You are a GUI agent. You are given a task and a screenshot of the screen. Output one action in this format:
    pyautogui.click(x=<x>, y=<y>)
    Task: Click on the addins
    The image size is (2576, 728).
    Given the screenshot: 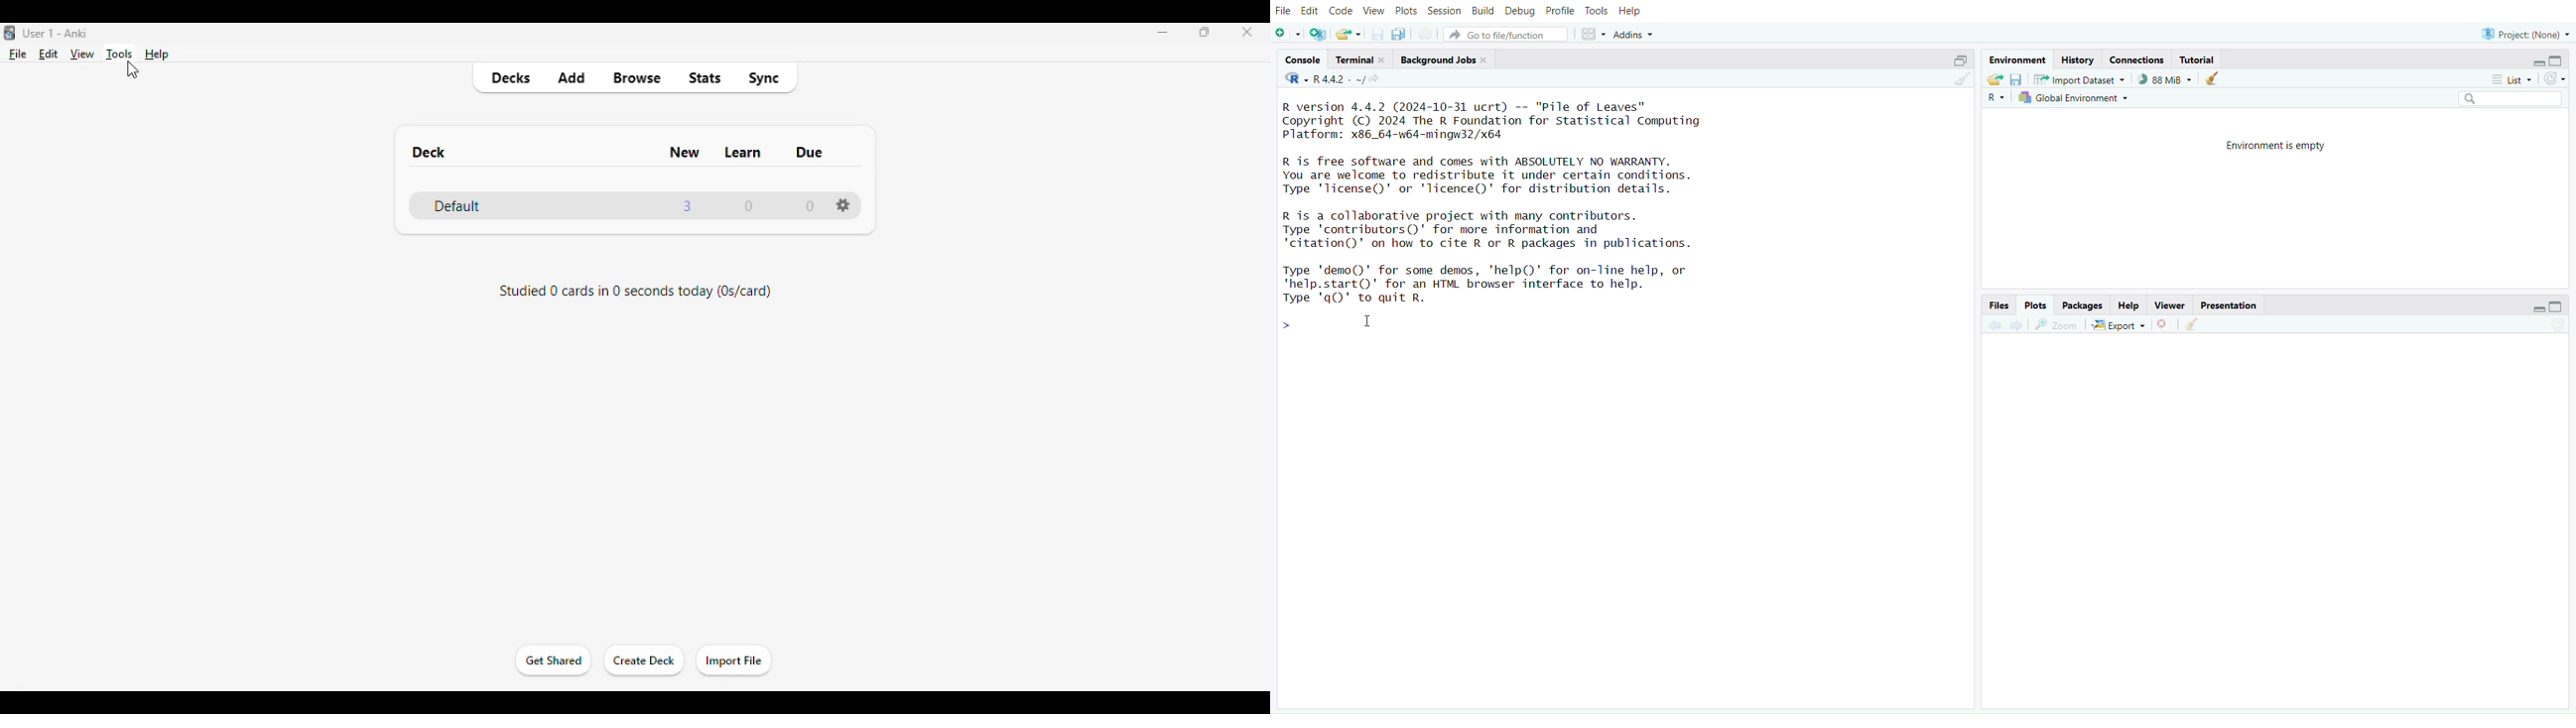 What is the action you would take?
    pyautogui.click(x=1638, y=34)
    